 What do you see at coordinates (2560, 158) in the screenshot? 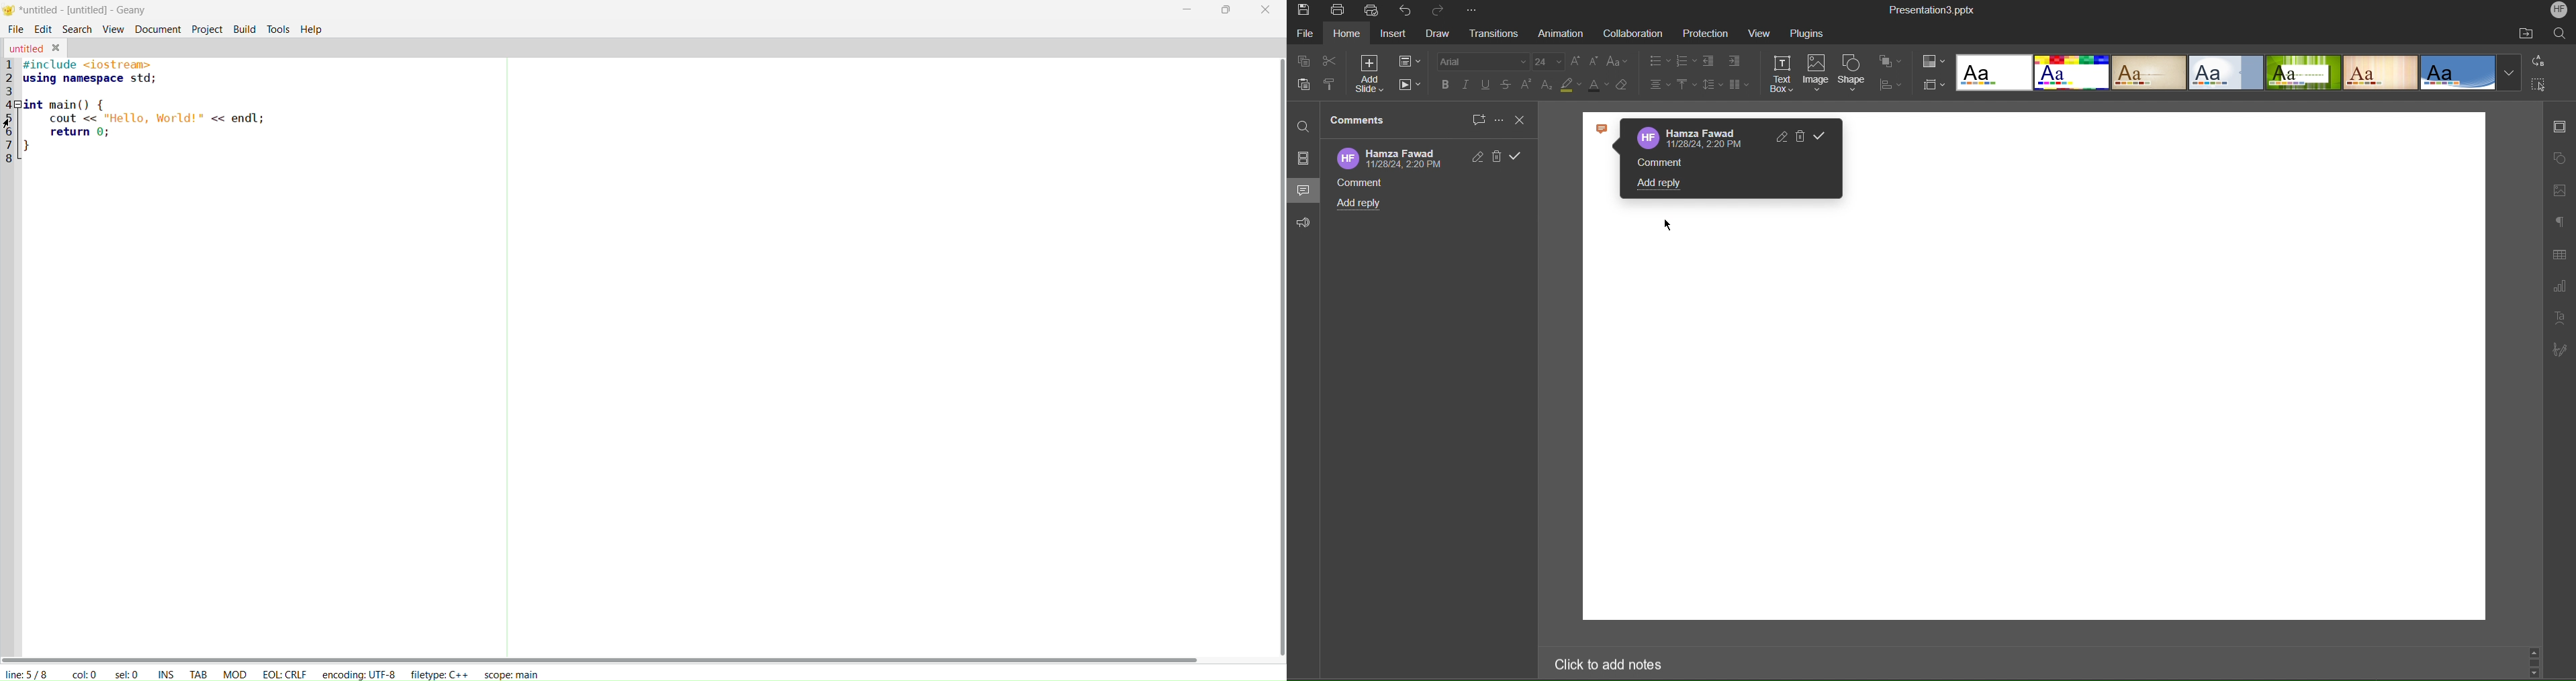
I see `Shape Settings` at bounding box center [2560, 158].